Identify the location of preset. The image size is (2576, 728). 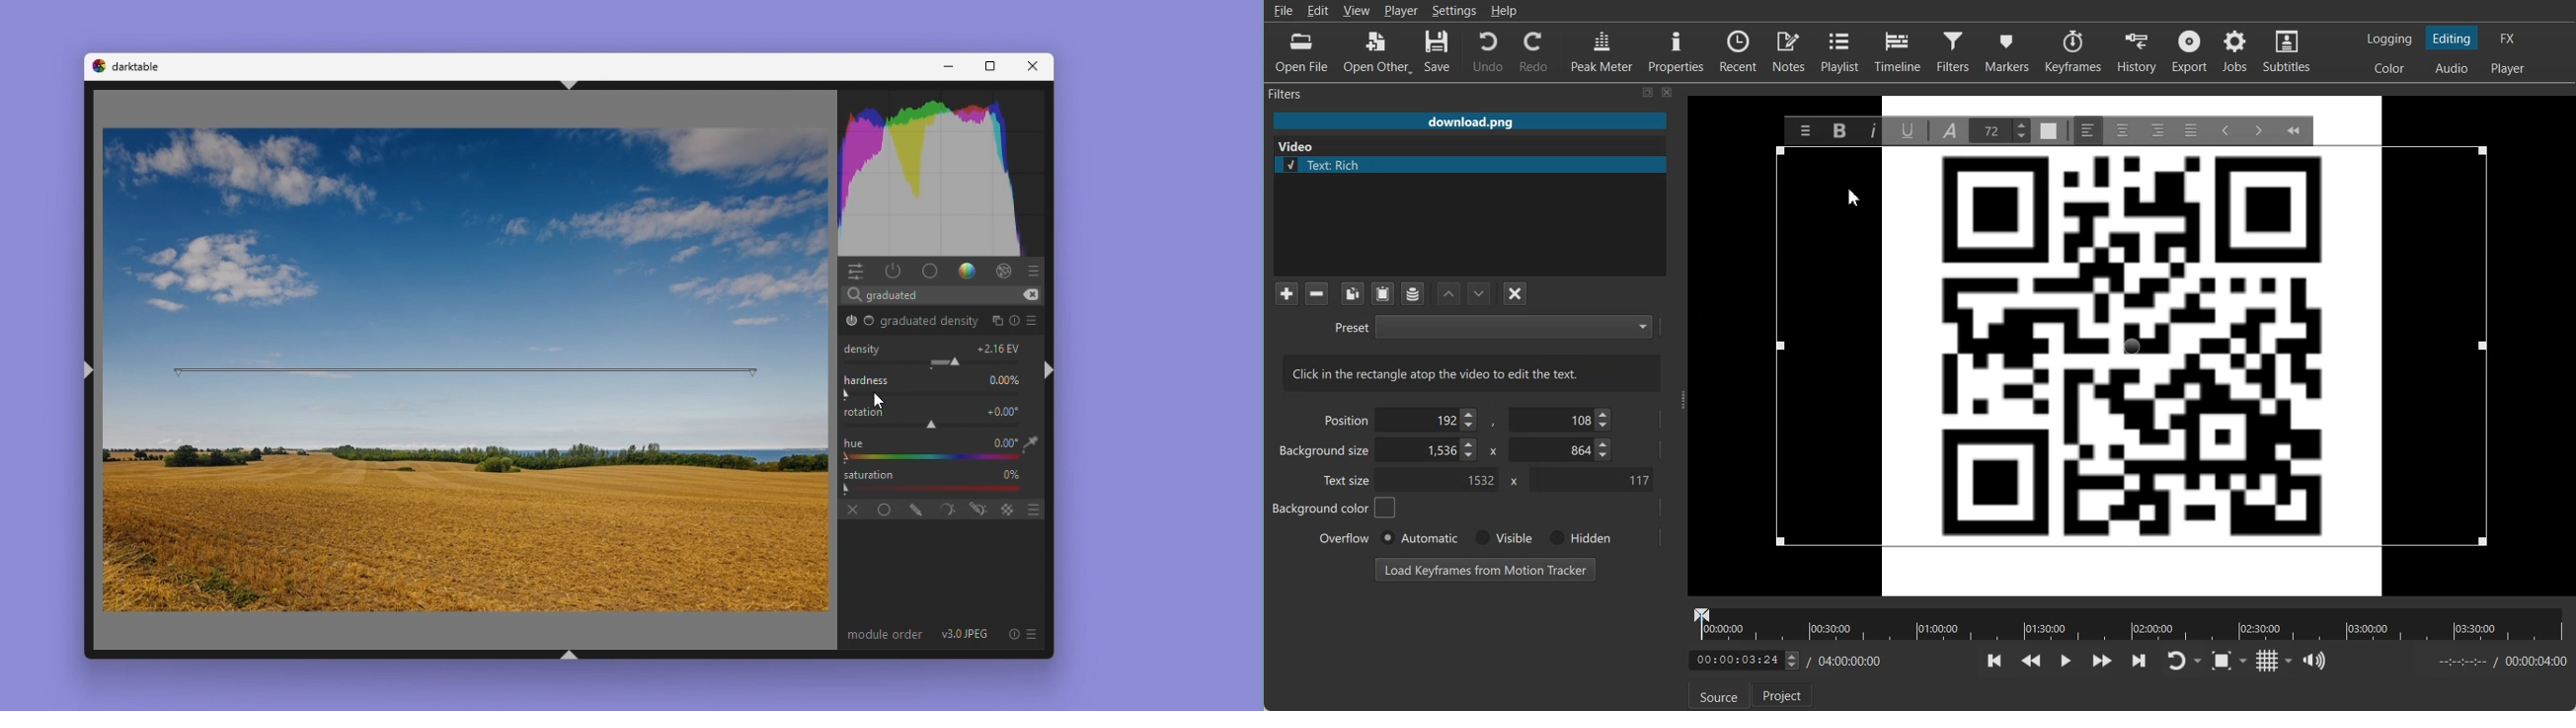
(1035, 320).